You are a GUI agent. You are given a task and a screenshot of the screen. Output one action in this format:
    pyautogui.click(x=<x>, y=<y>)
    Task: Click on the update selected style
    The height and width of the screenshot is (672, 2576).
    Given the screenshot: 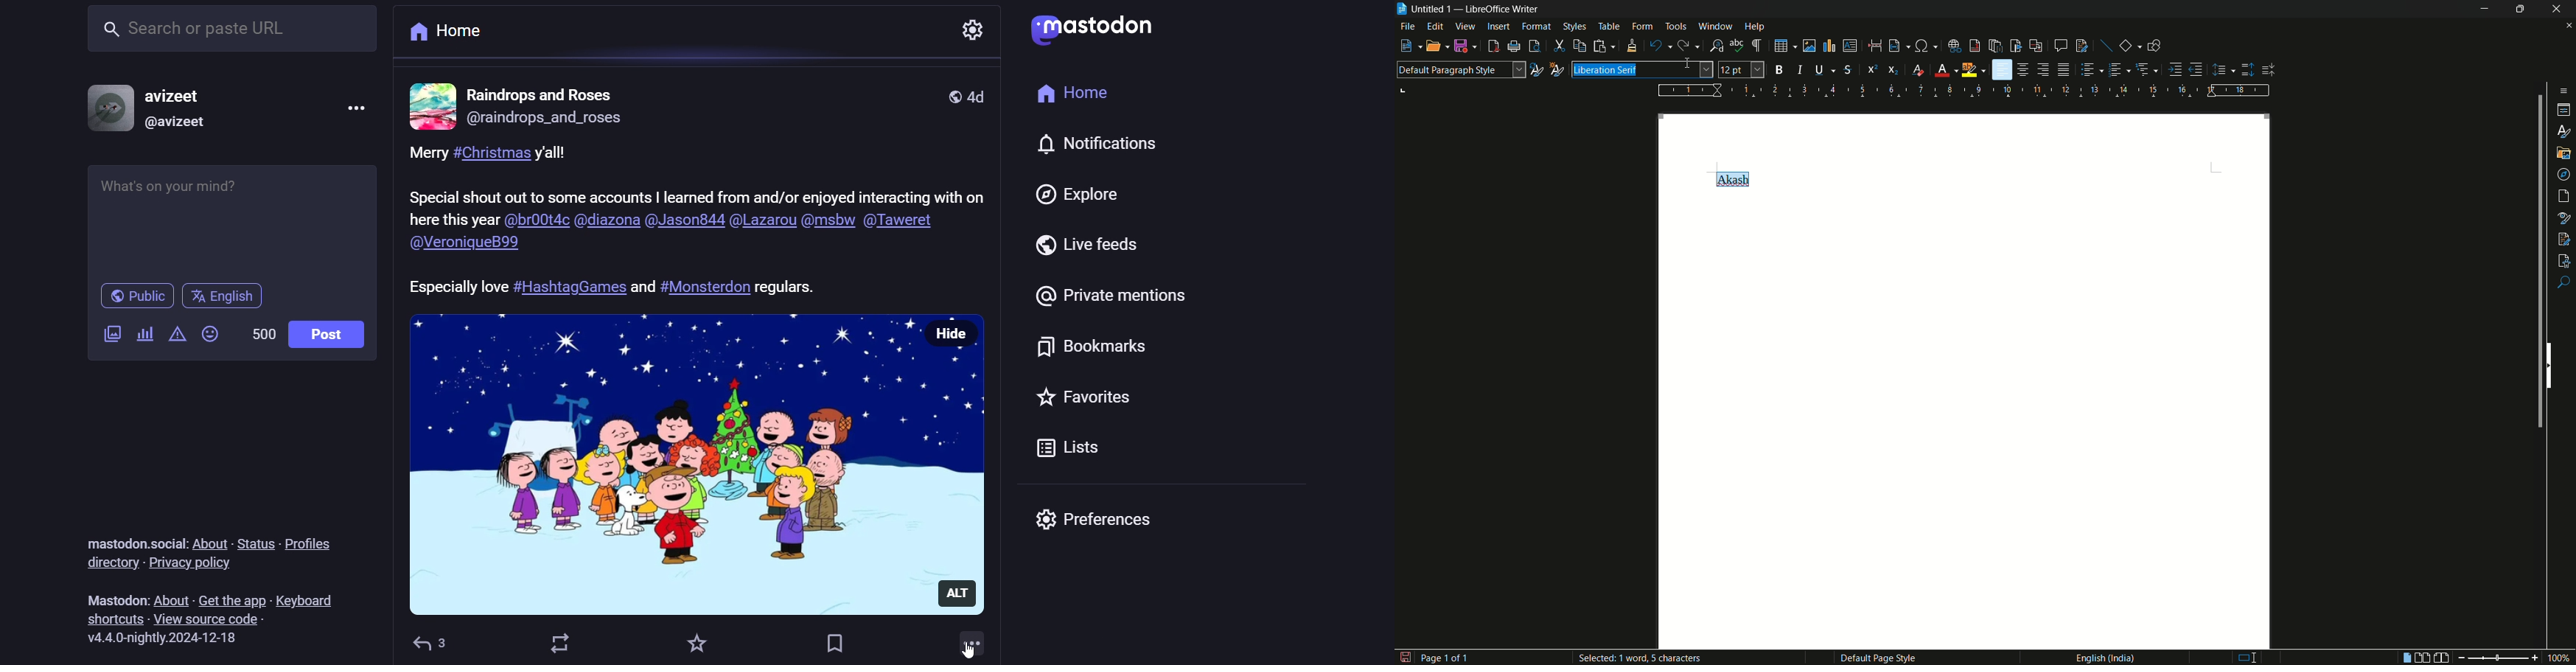 What is the action you would take?
    pyautogui.click(x=1535, y=70)
    